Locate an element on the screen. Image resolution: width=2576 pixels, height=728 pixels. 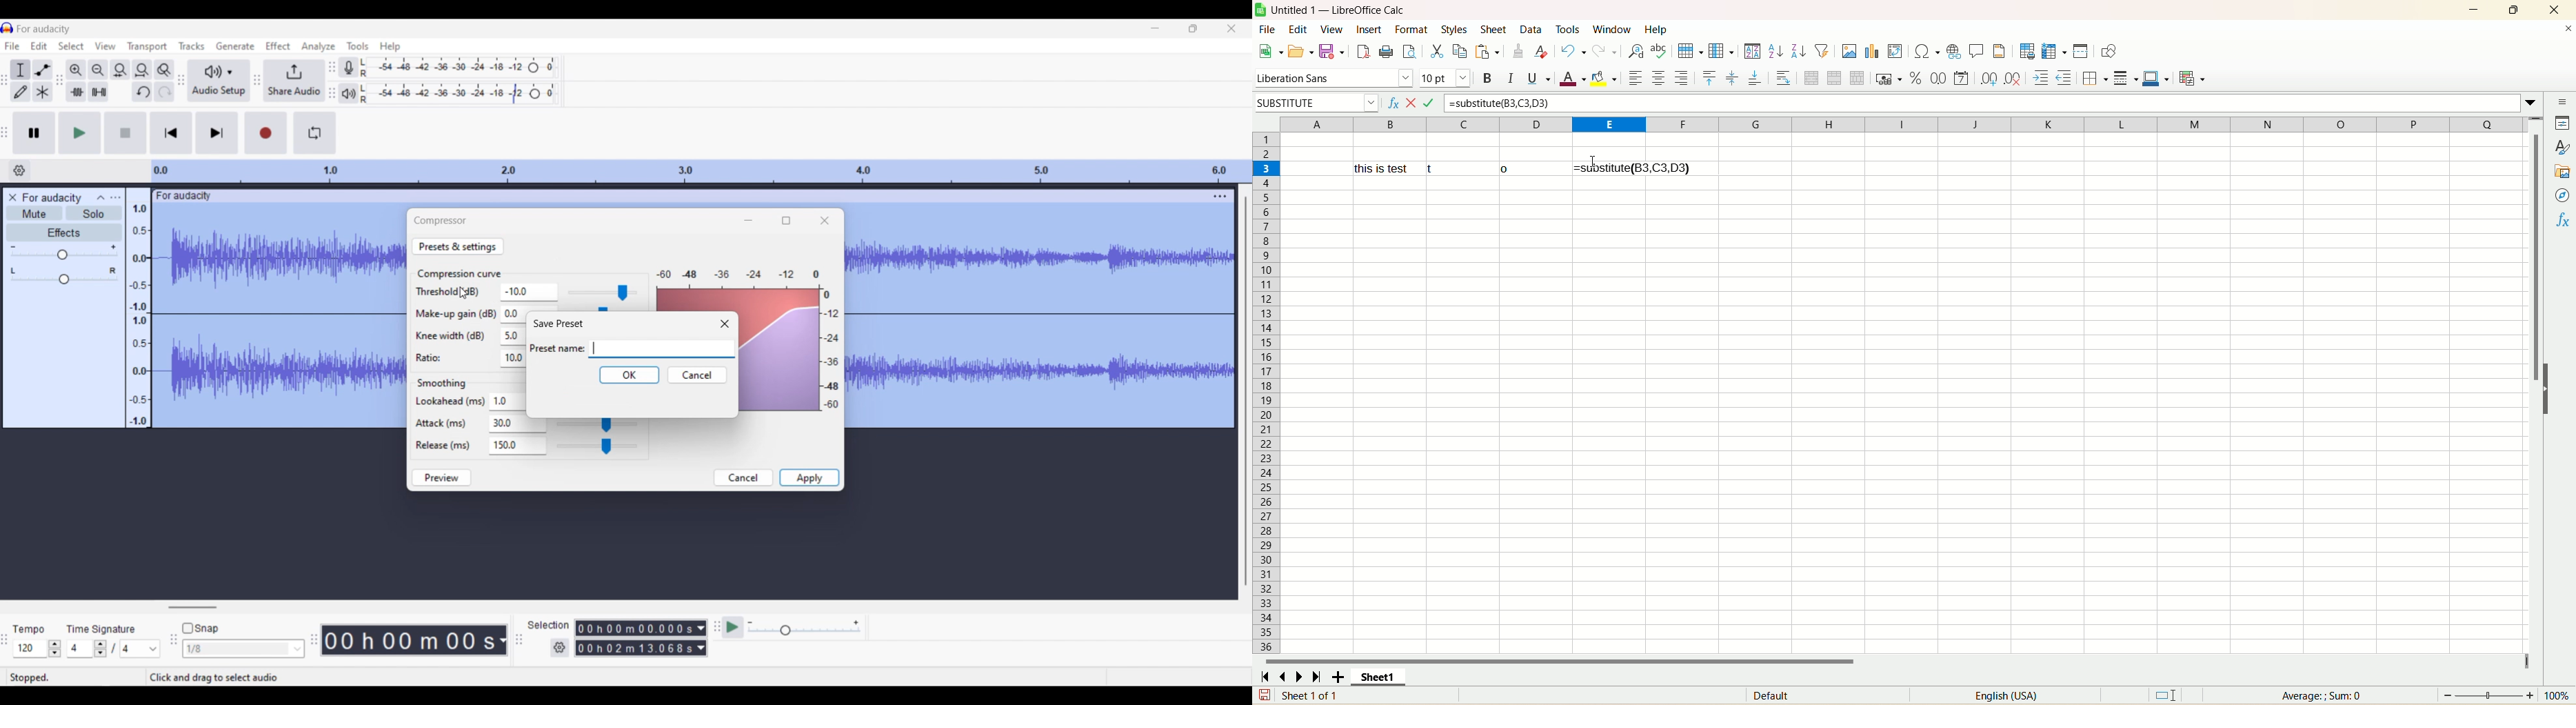
Playback speed scale is located at coordinates (804, 629).